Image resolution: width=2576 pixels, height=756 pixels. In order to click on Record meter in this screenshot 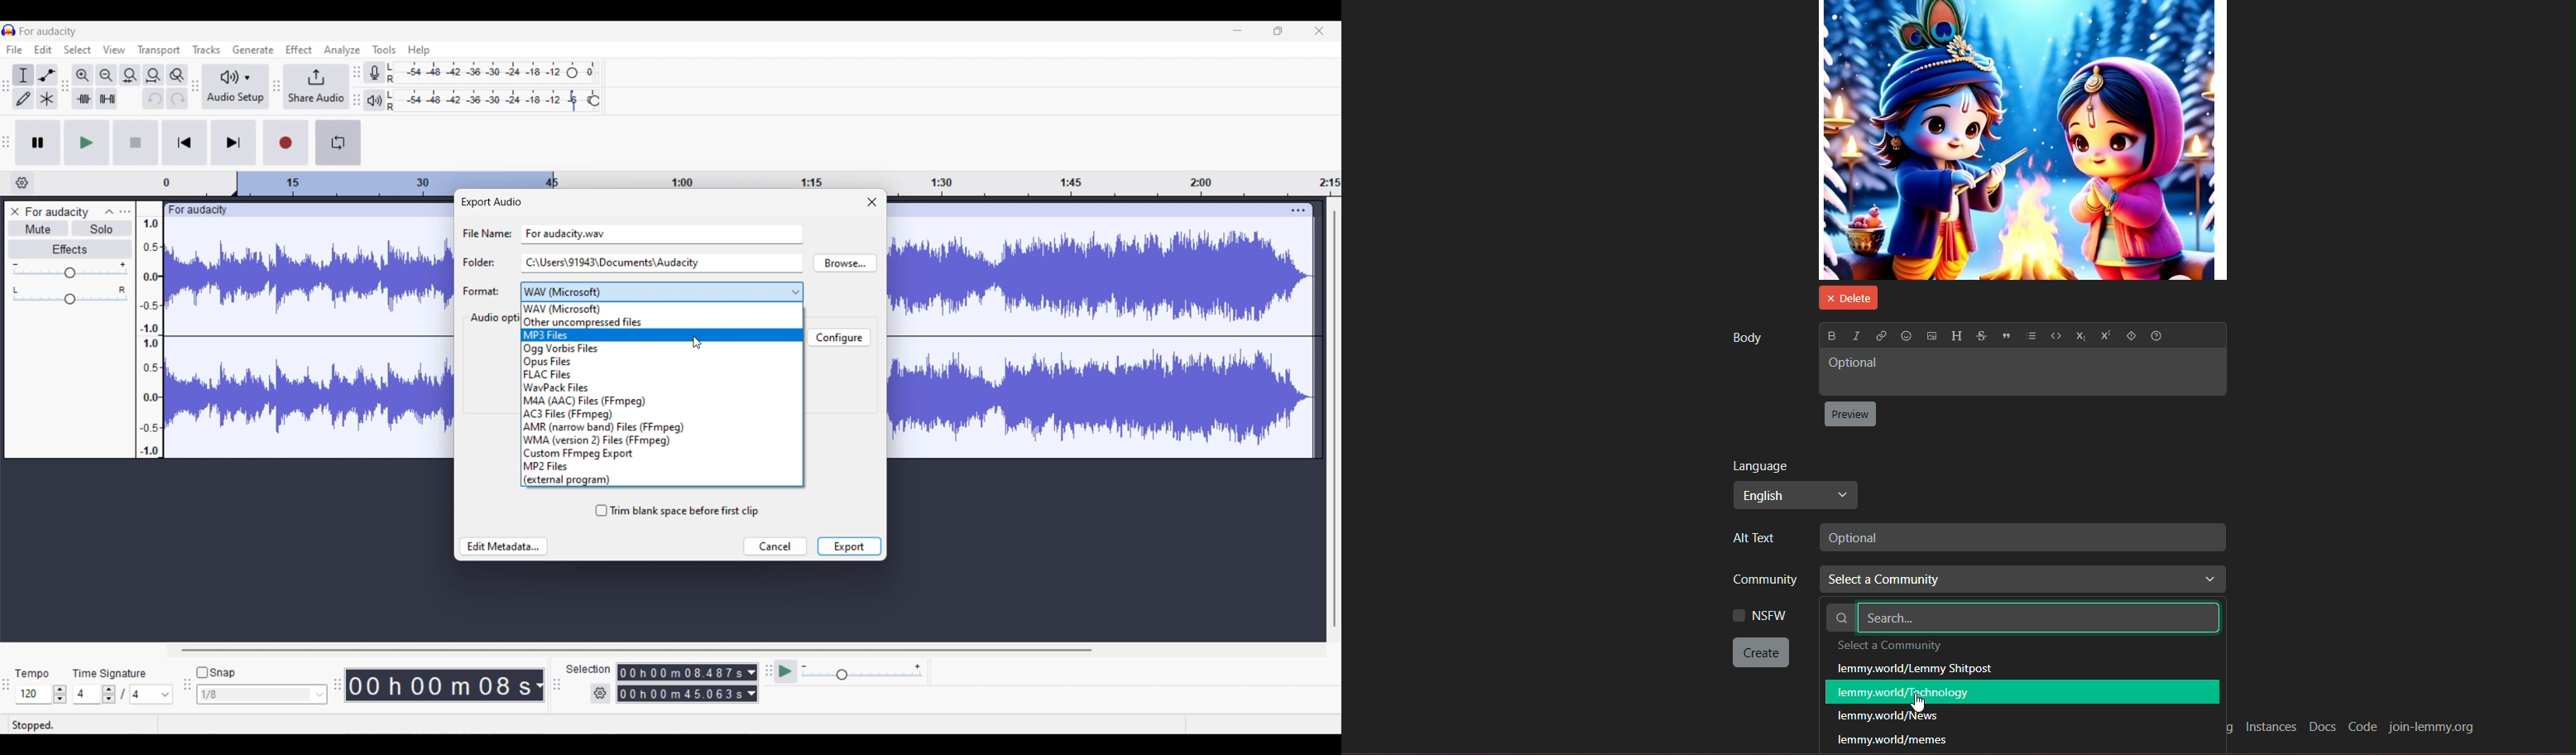, I will do `click(375, 73)`.